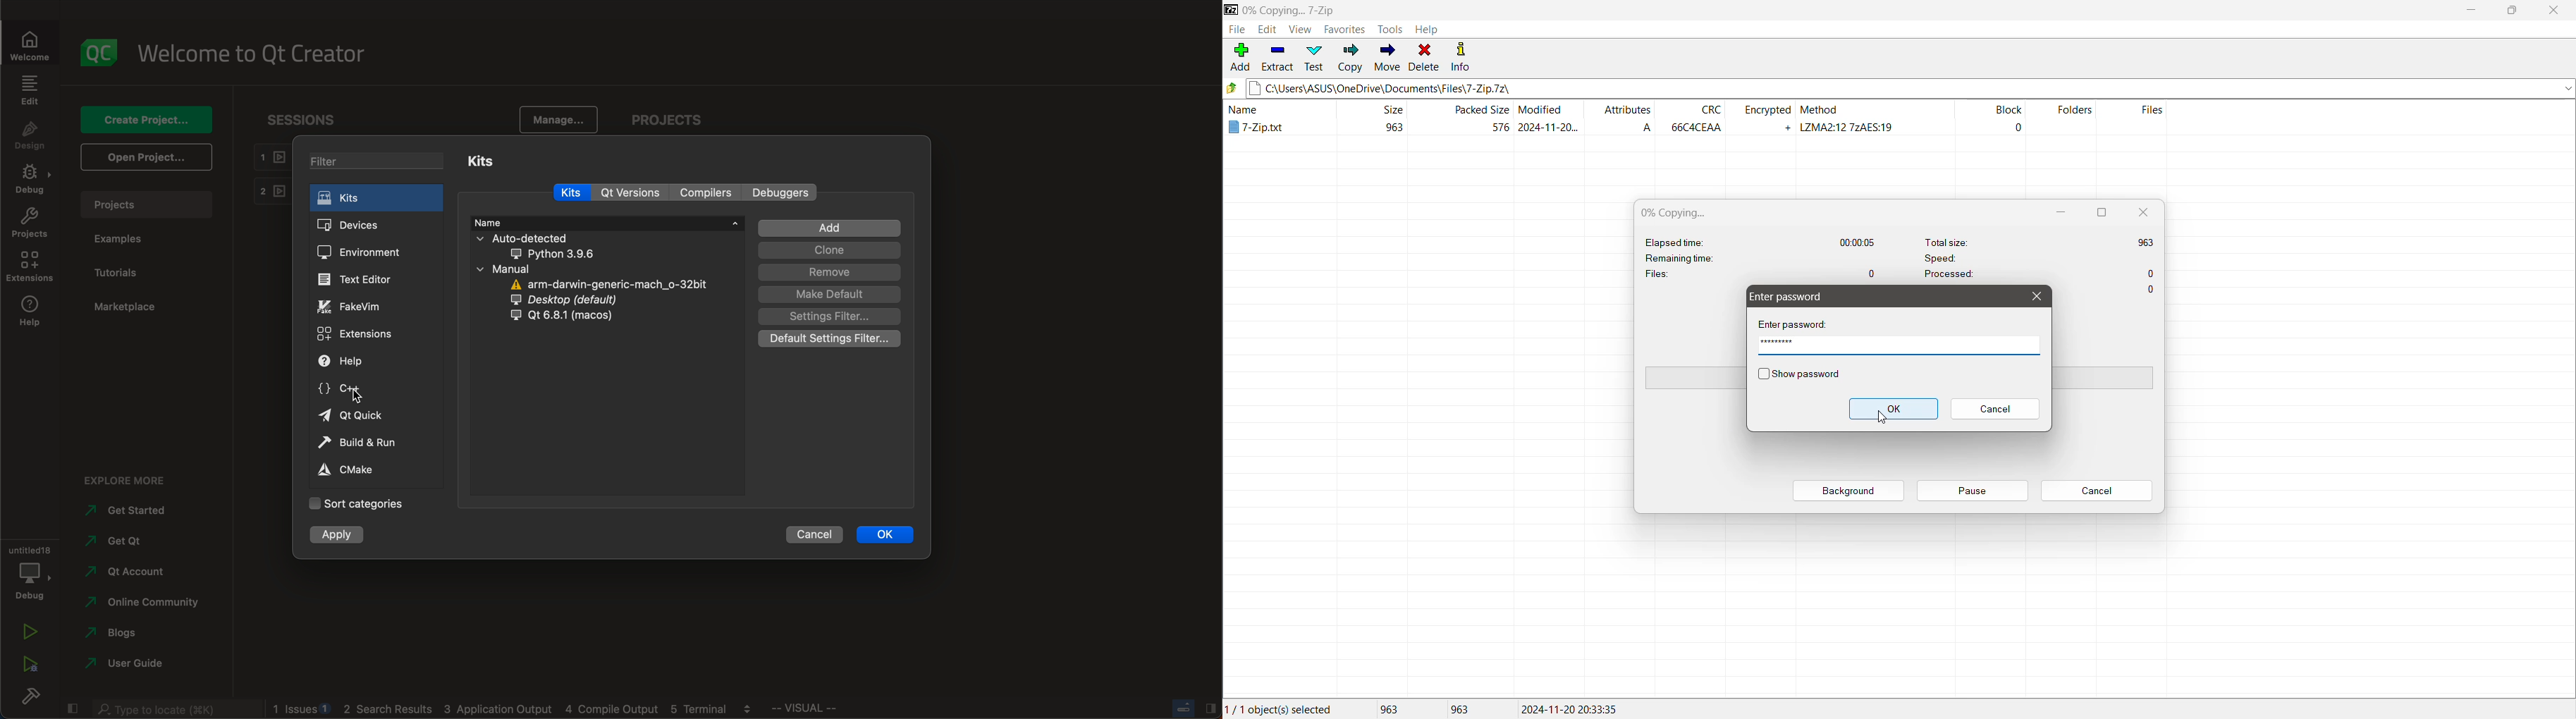  Describe the element at coordinates (1313, 58) in the screenshot. I see `Test` at that location.